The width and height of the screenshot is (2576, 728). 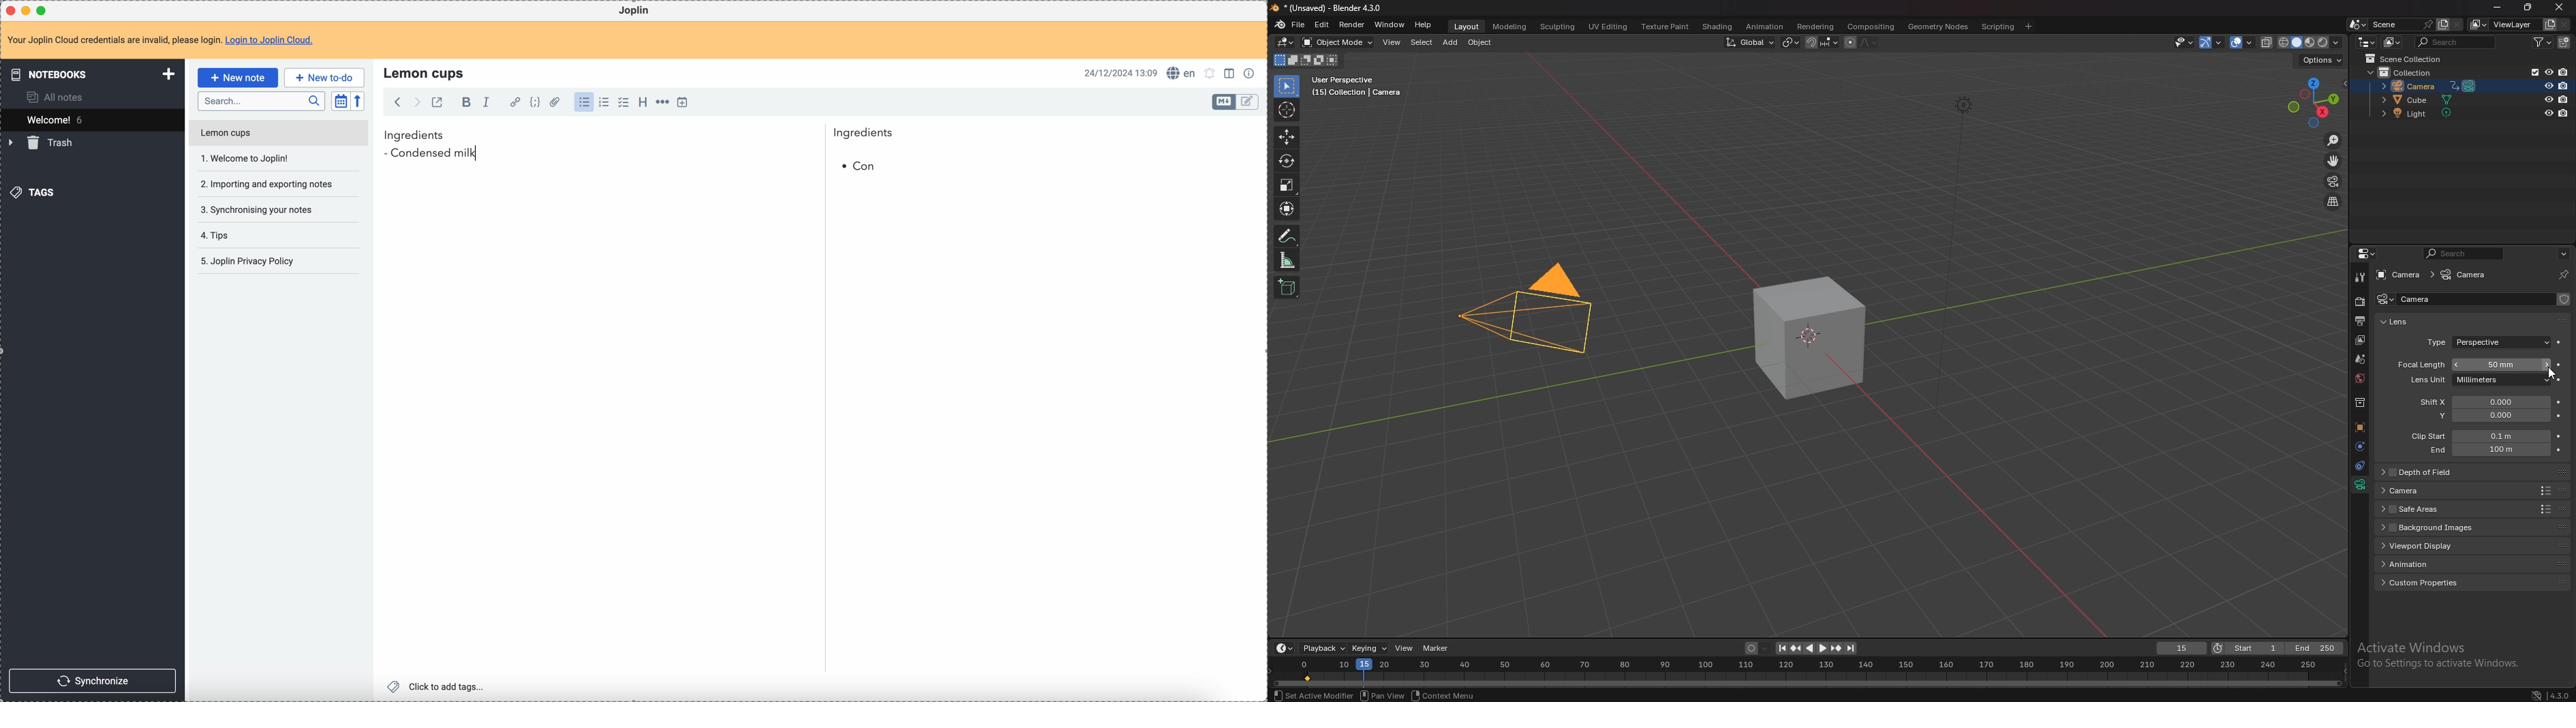 What do you see at coordinates (217, 236) in the screenshot?
I see `tips` at bounding box center [217, 236].